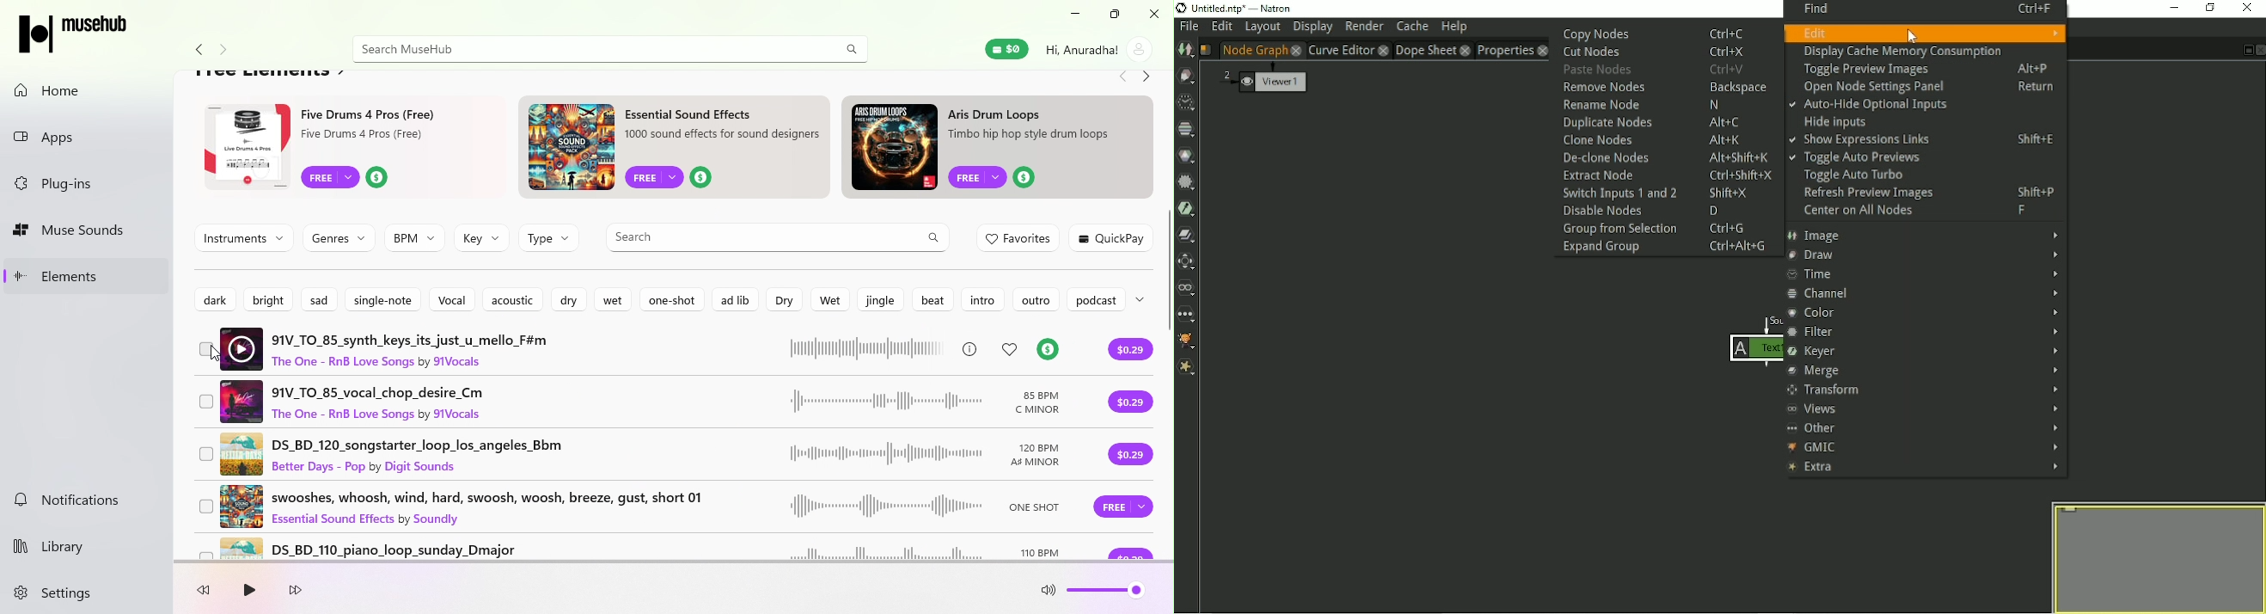 The width and height of the screenshot is (2268, 616). Describe the element at coordinates (1112, 15) in the screenshot. I see `Maximize` at that location.